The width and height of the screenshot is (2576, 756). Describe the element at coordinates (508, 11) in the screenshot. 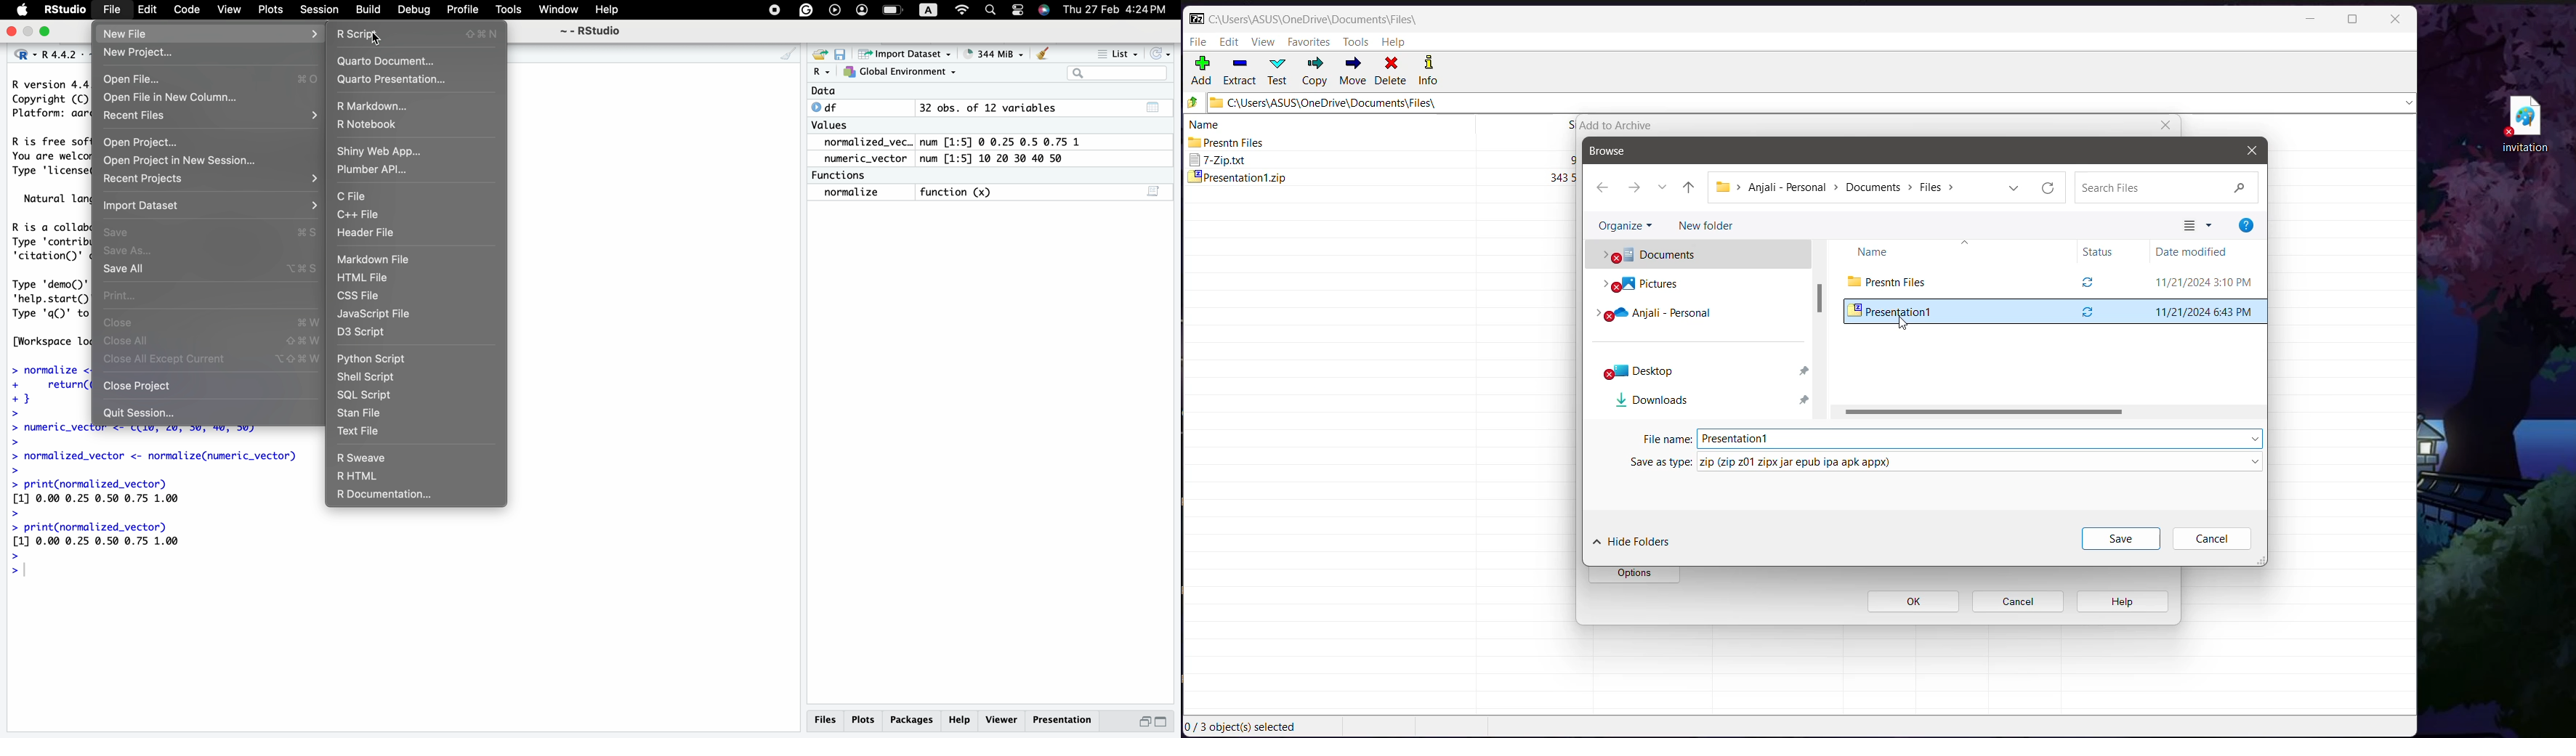

I see `Tools` at that location.